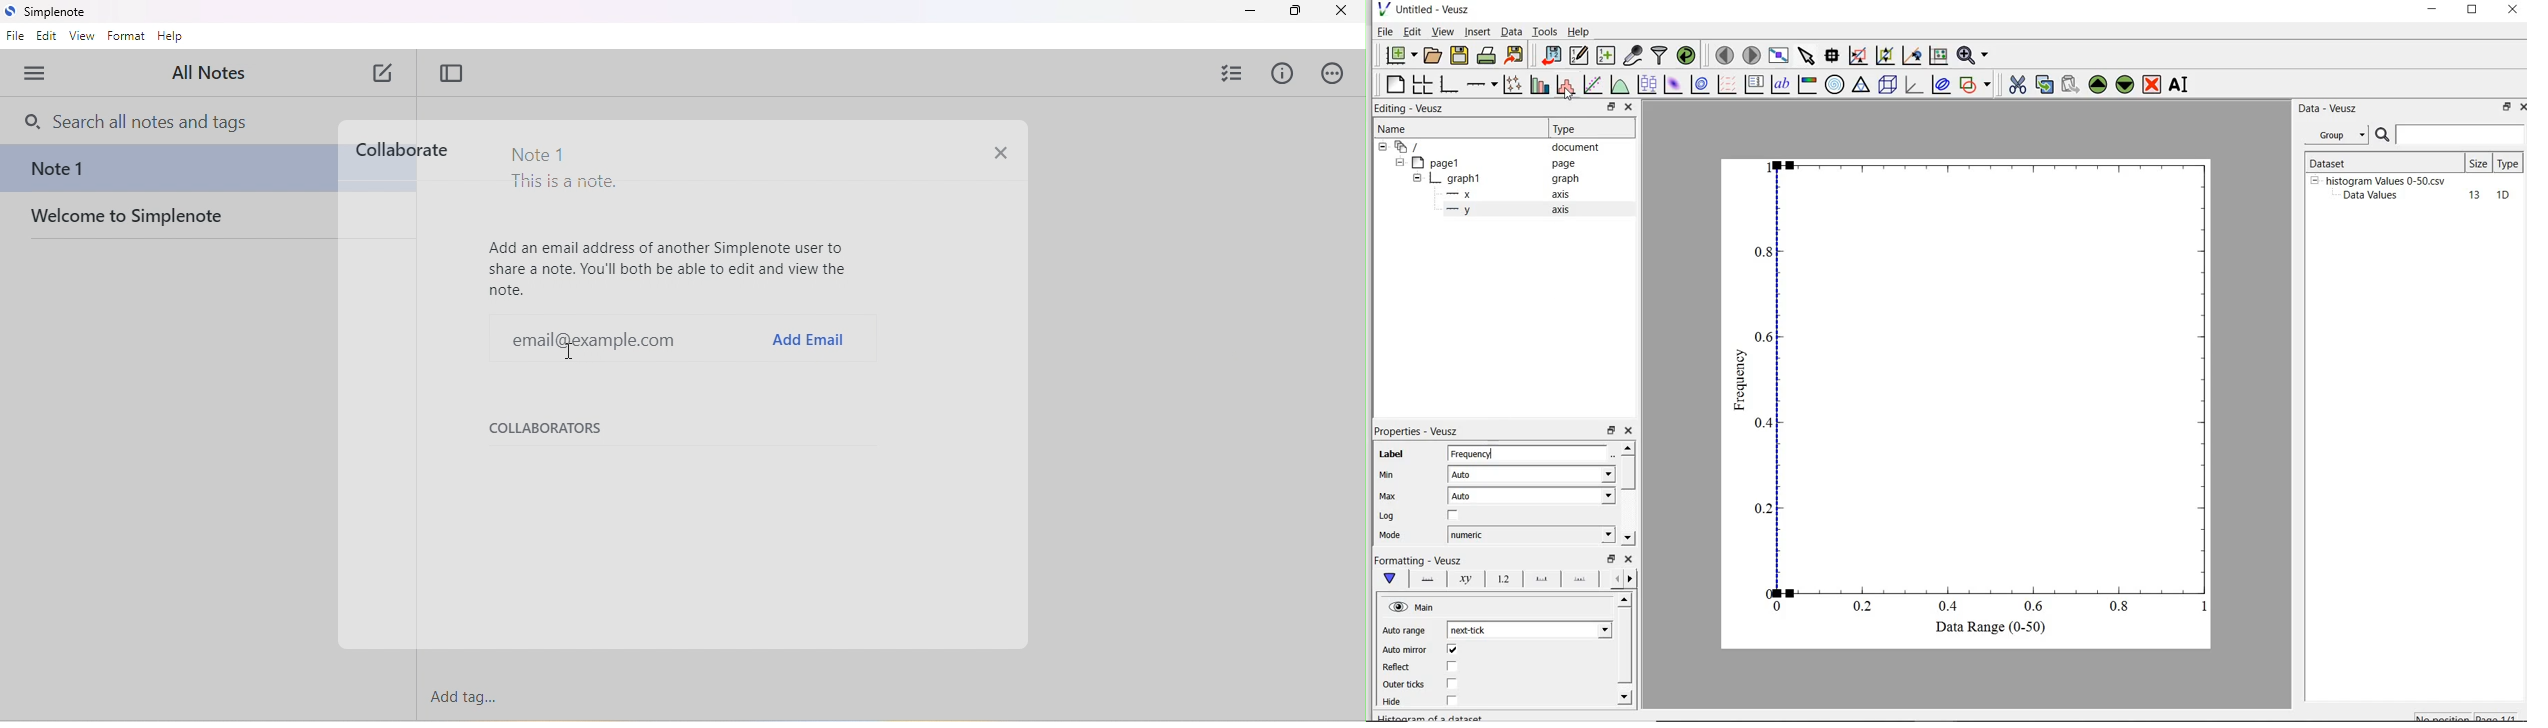 Image resolution: width=2548 pixels, height=728 pixels. I want to click on edit, so click(48, 37).